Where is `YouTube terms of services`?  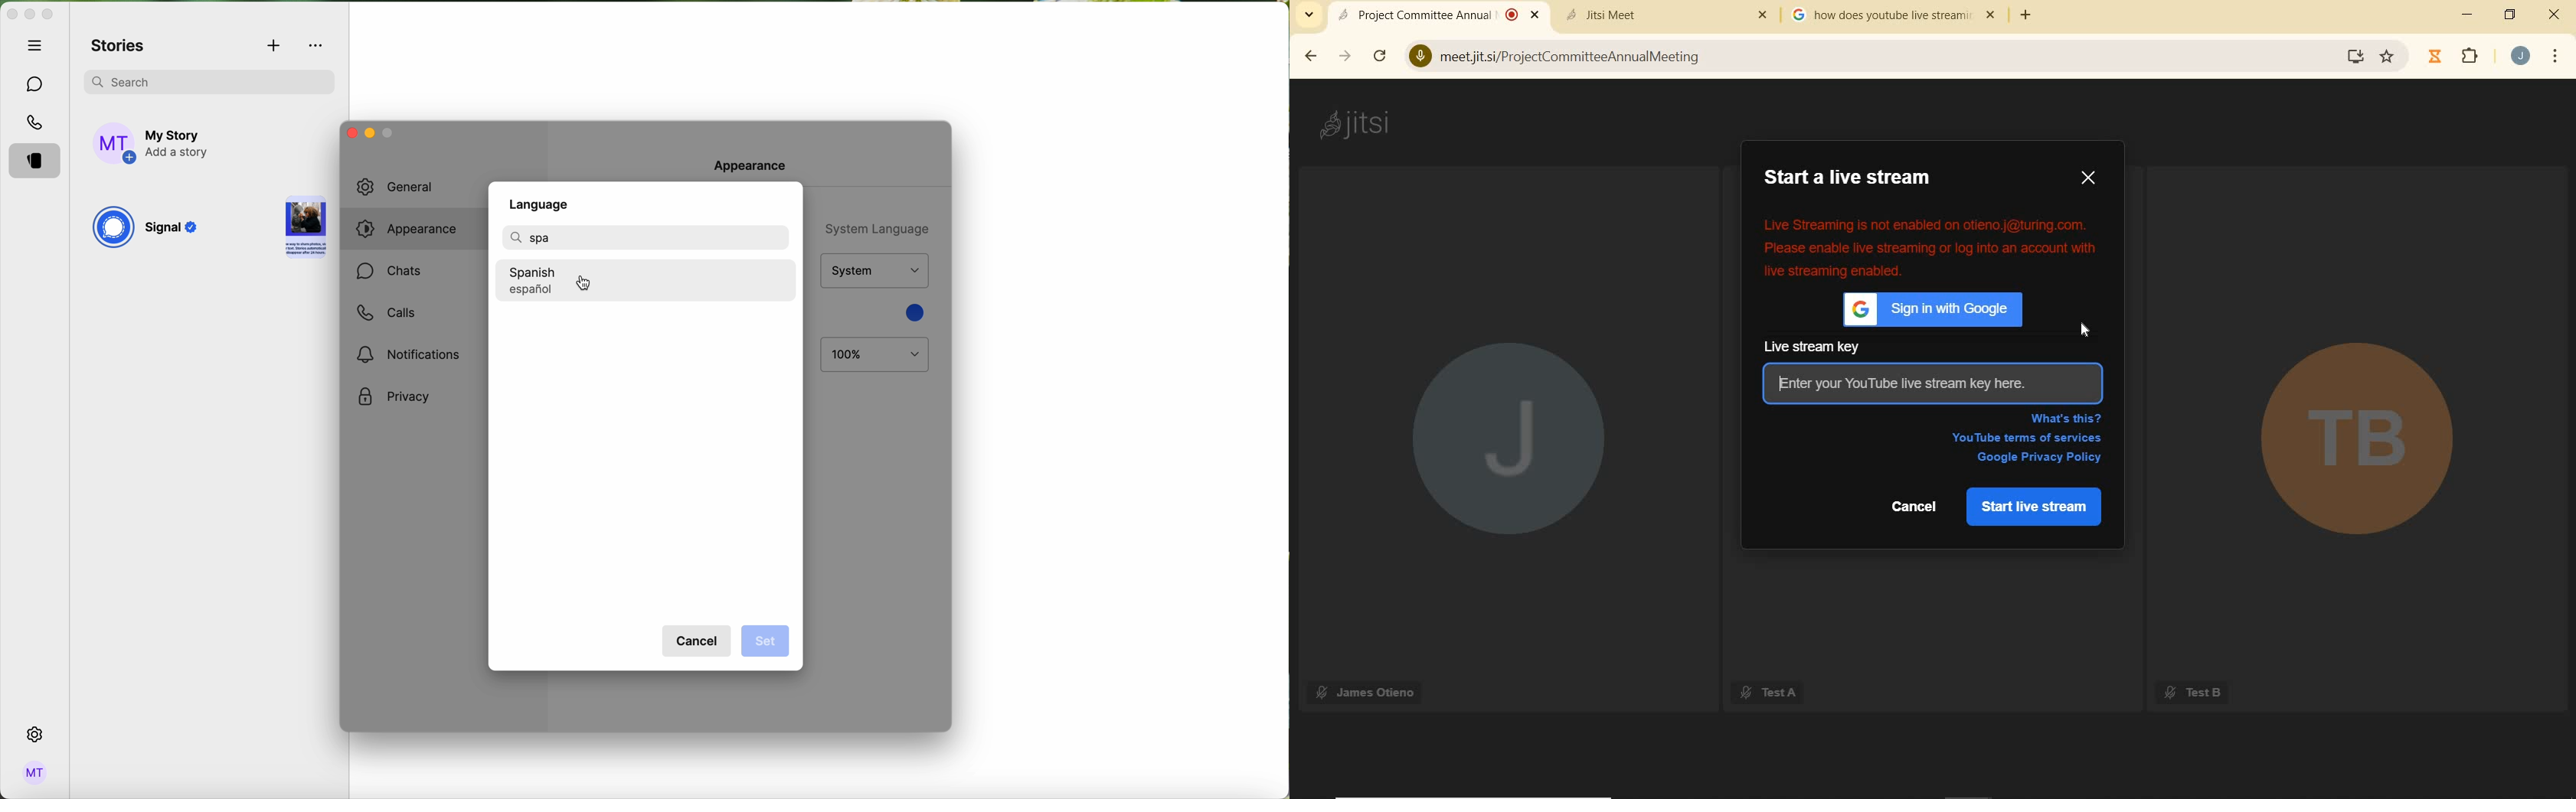
YouTube terms of services is located at coordinates (2029, 438).